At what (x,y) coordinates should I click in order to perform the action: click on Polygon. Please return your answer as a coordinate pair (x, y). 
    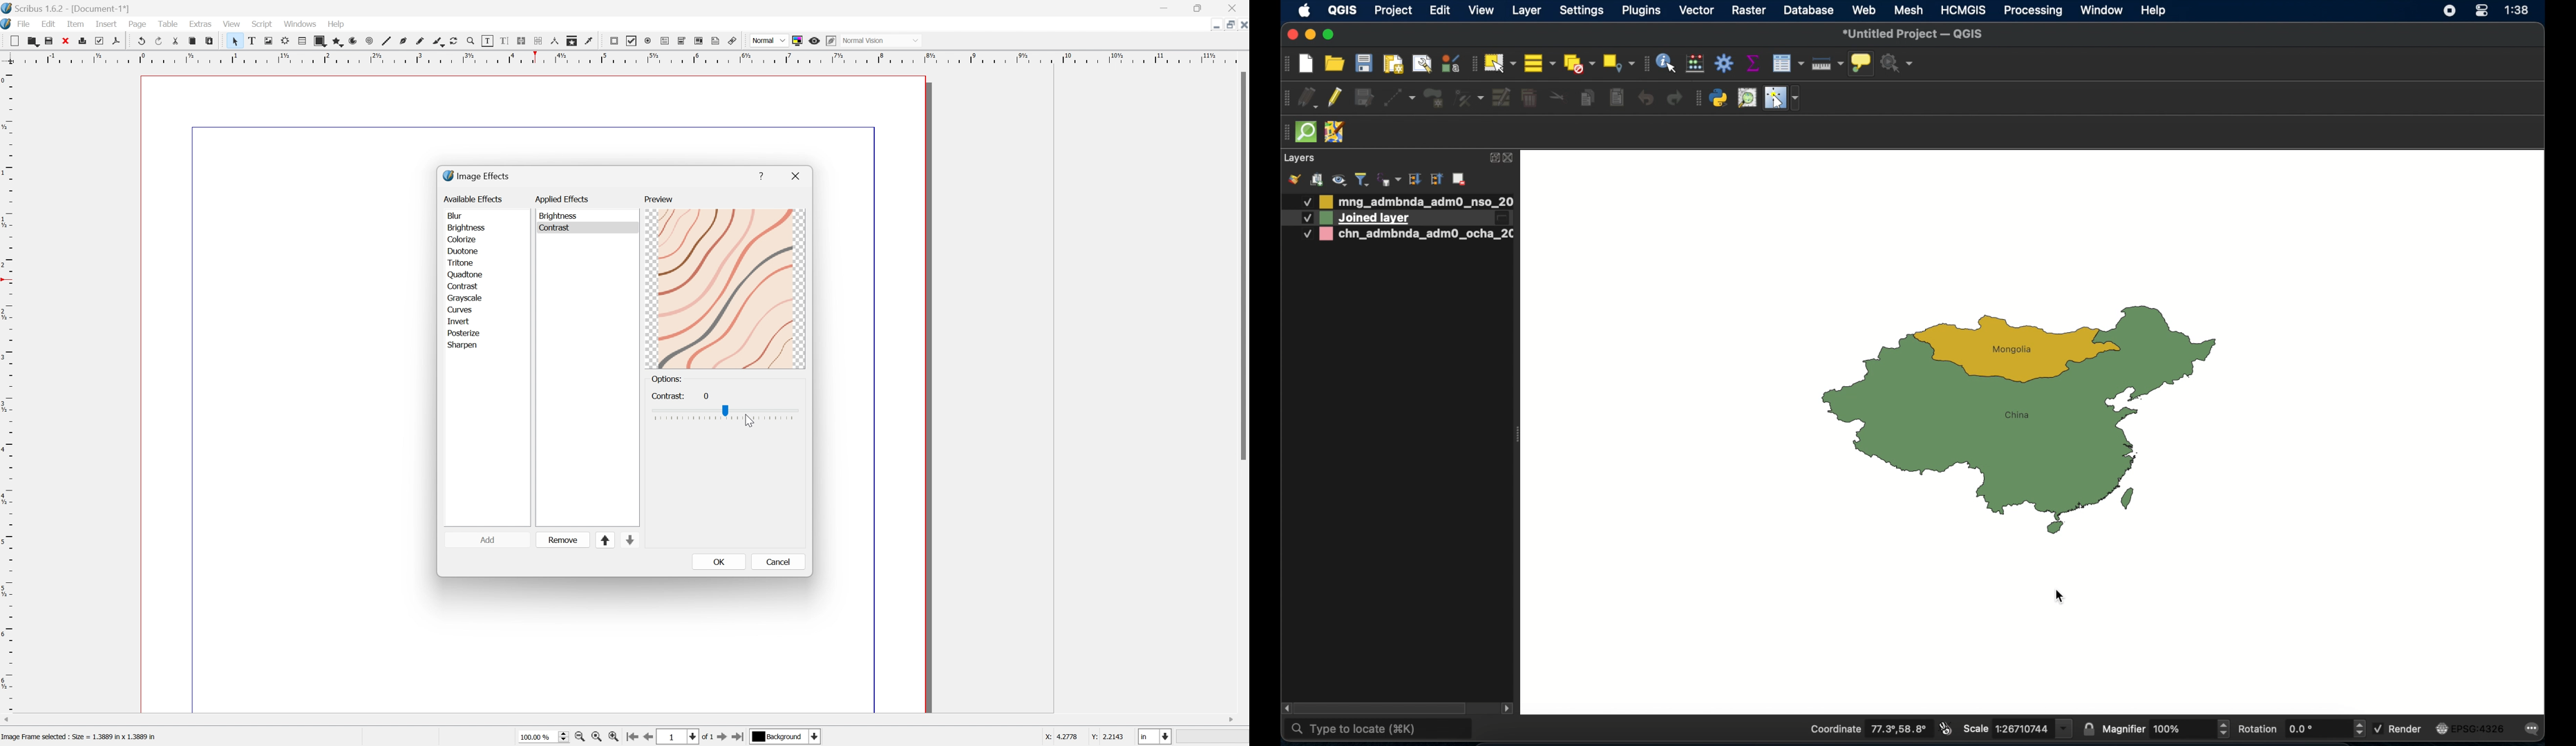
    Looking at the image, I should click on (338, 40).